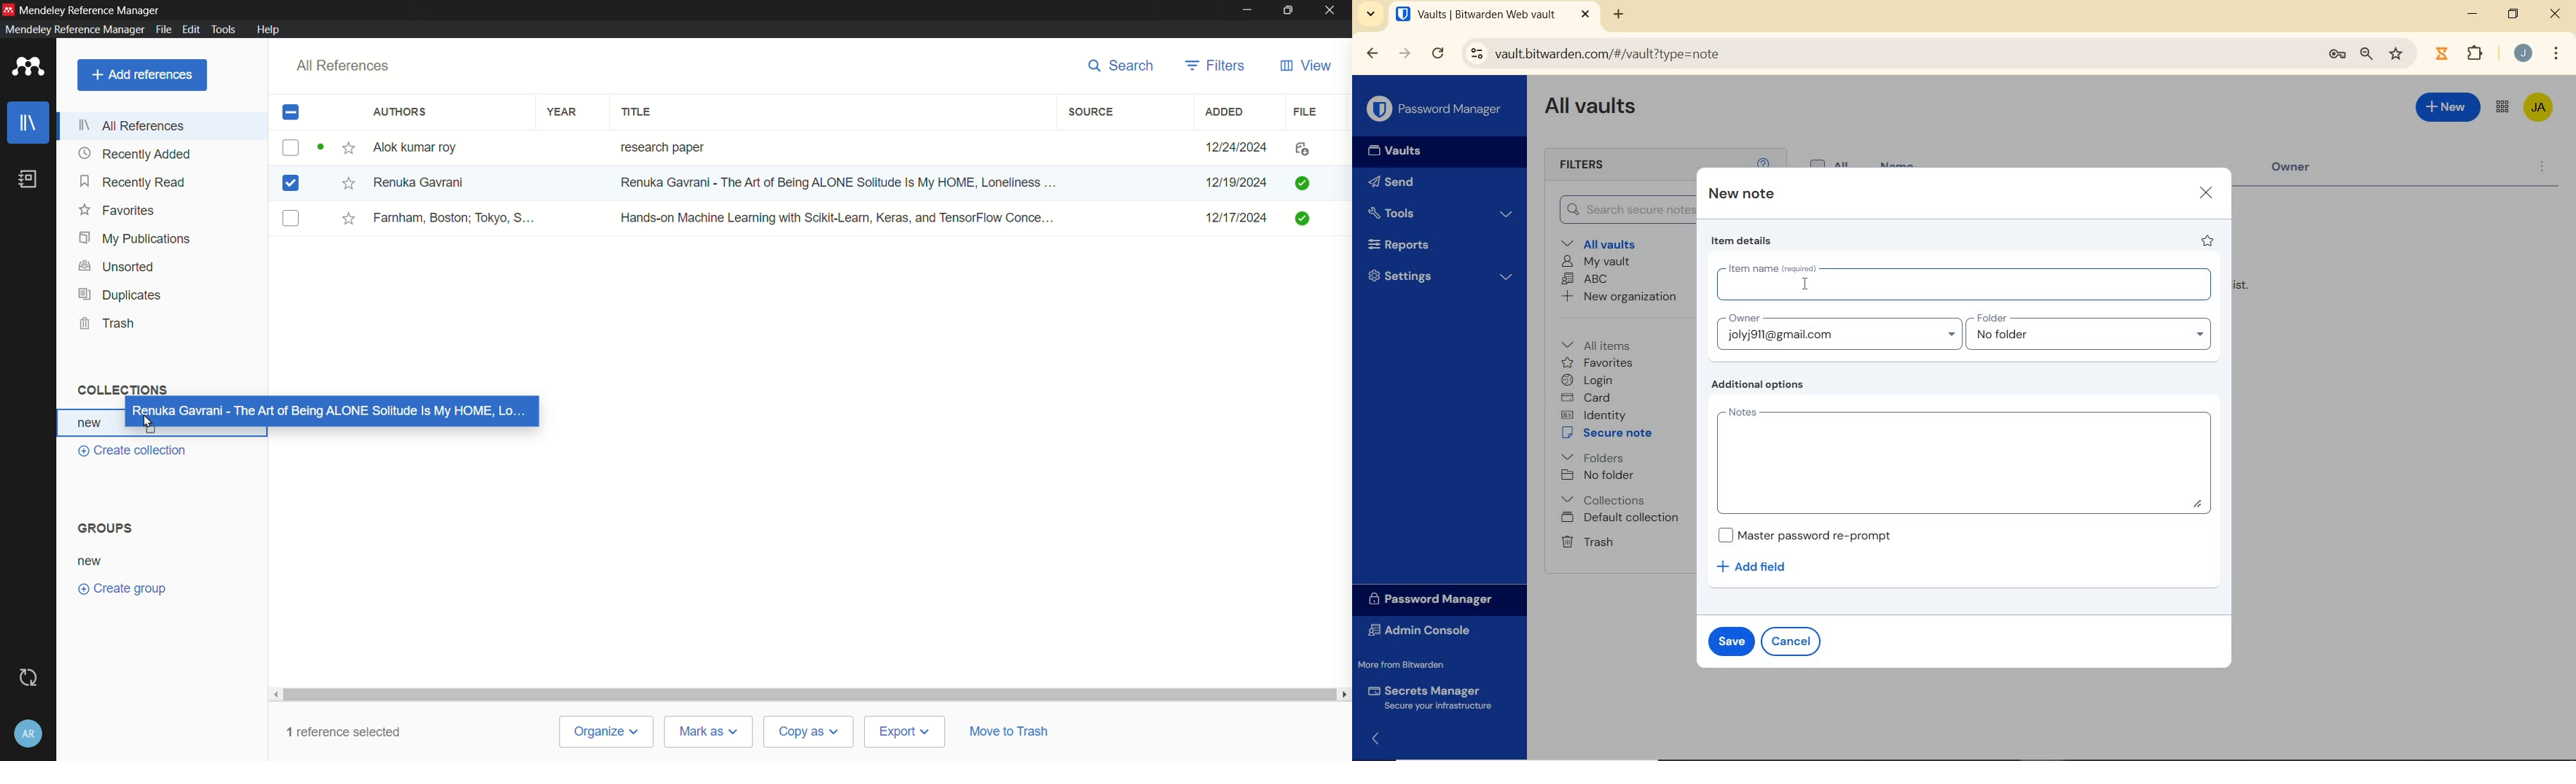 This screenshot has width=2576, height=784. What do you see at coordinates (27, 179) in the screenshot?
I see `book` at bounding box center [27, 179].